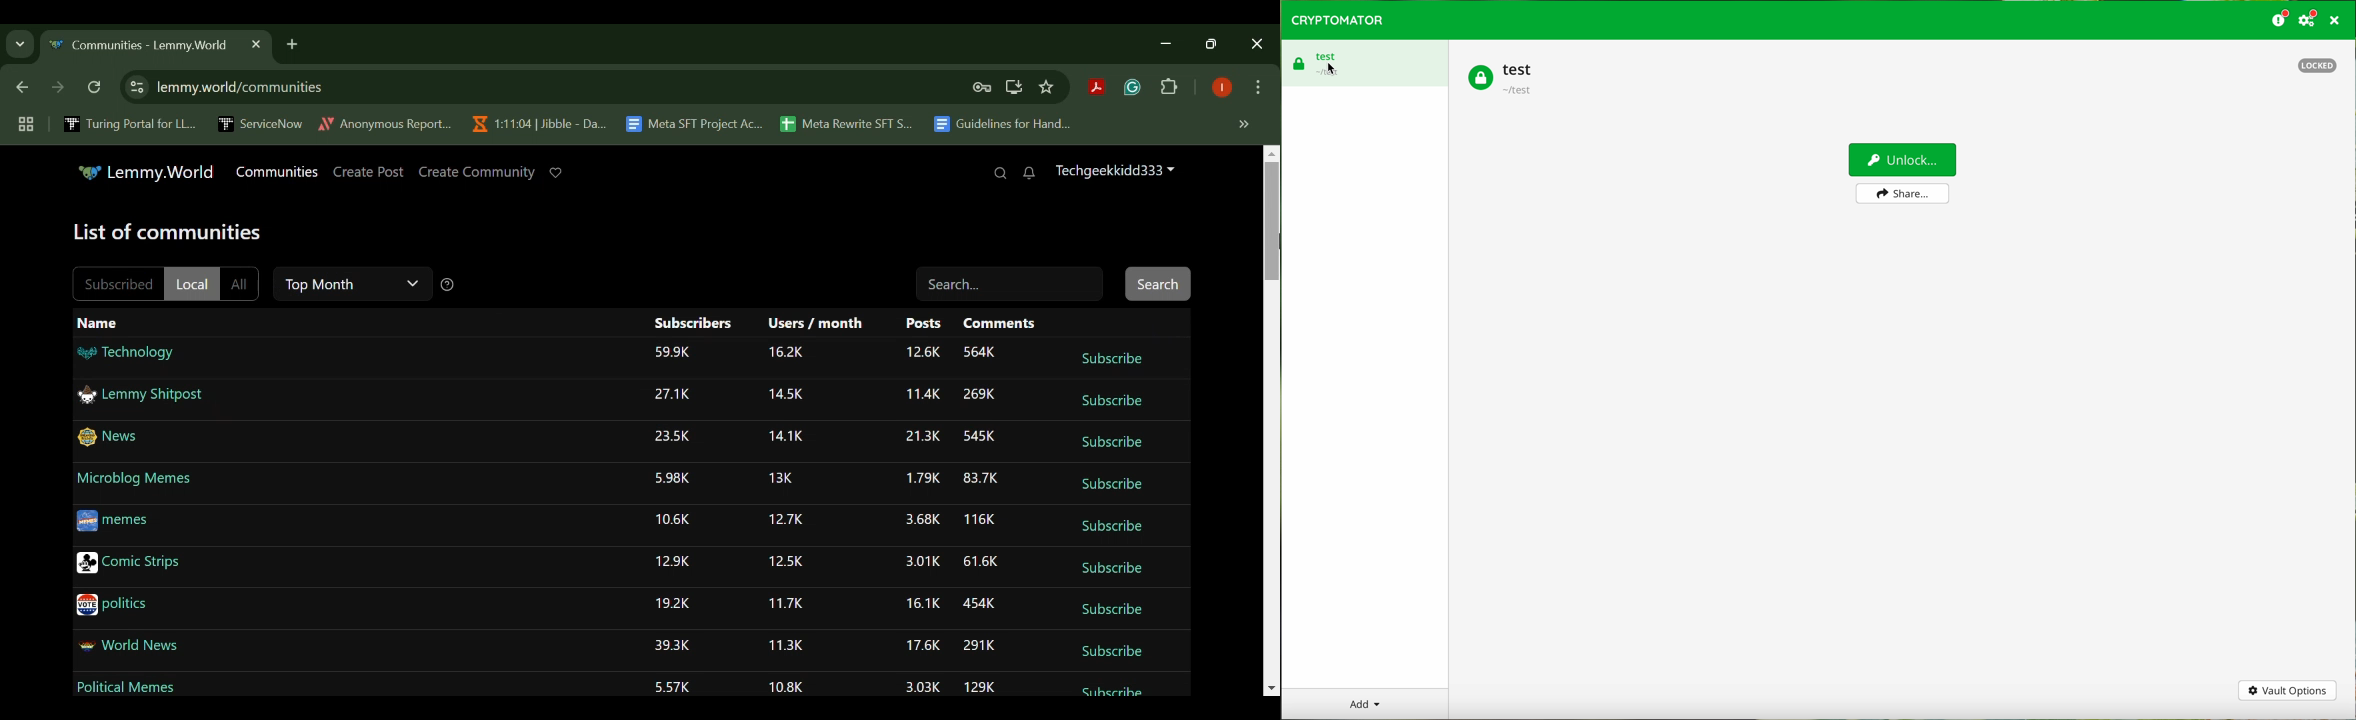  I want to click on Communities - Lemmy.World, so click(138, 46).